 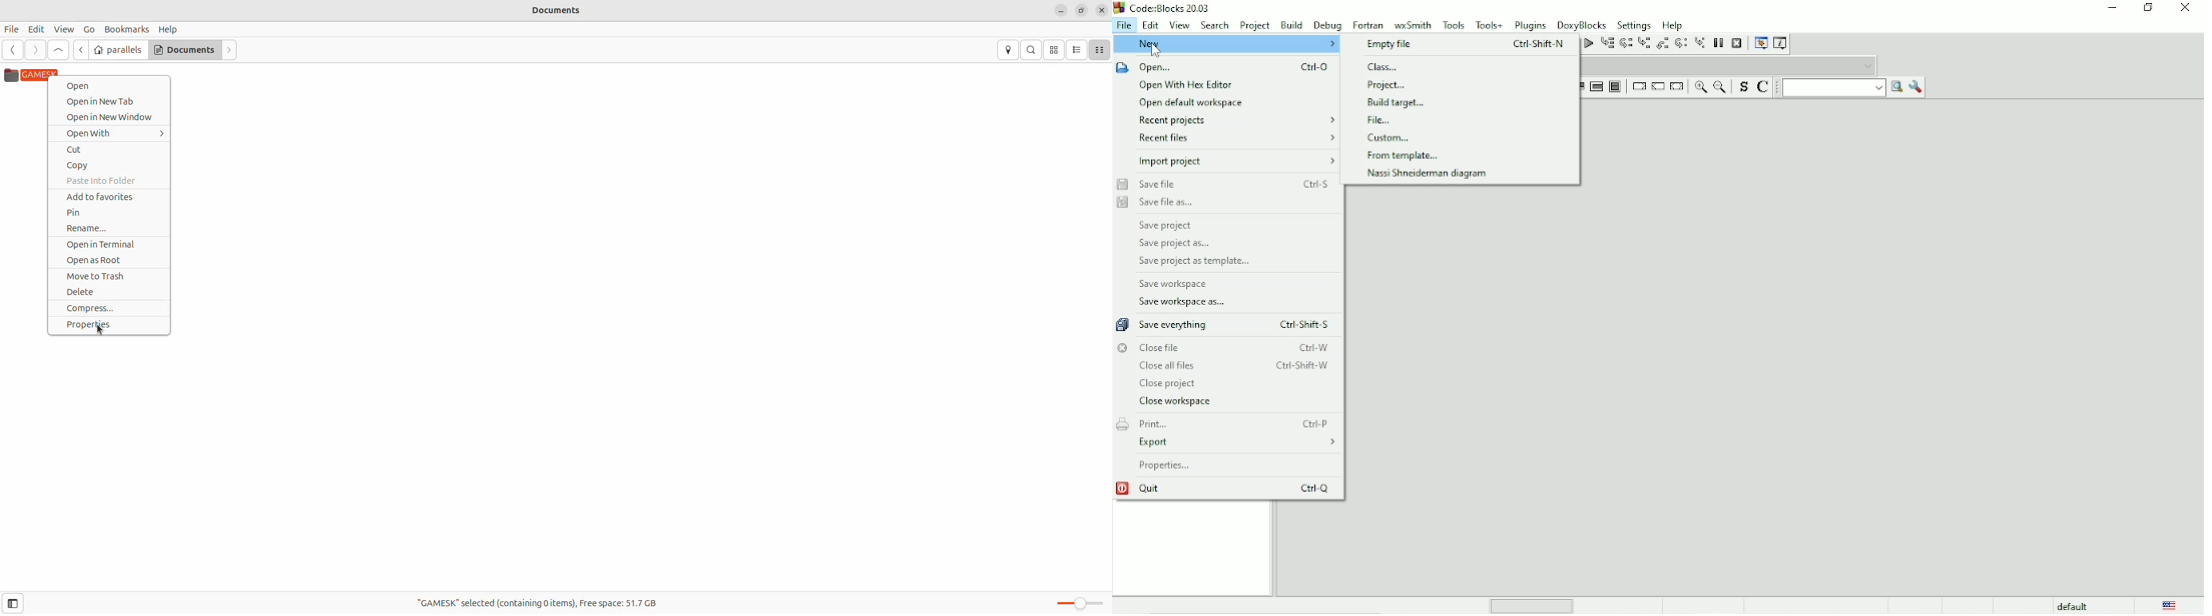 I want to click on Break debugger, so click(x=1719, y=43).